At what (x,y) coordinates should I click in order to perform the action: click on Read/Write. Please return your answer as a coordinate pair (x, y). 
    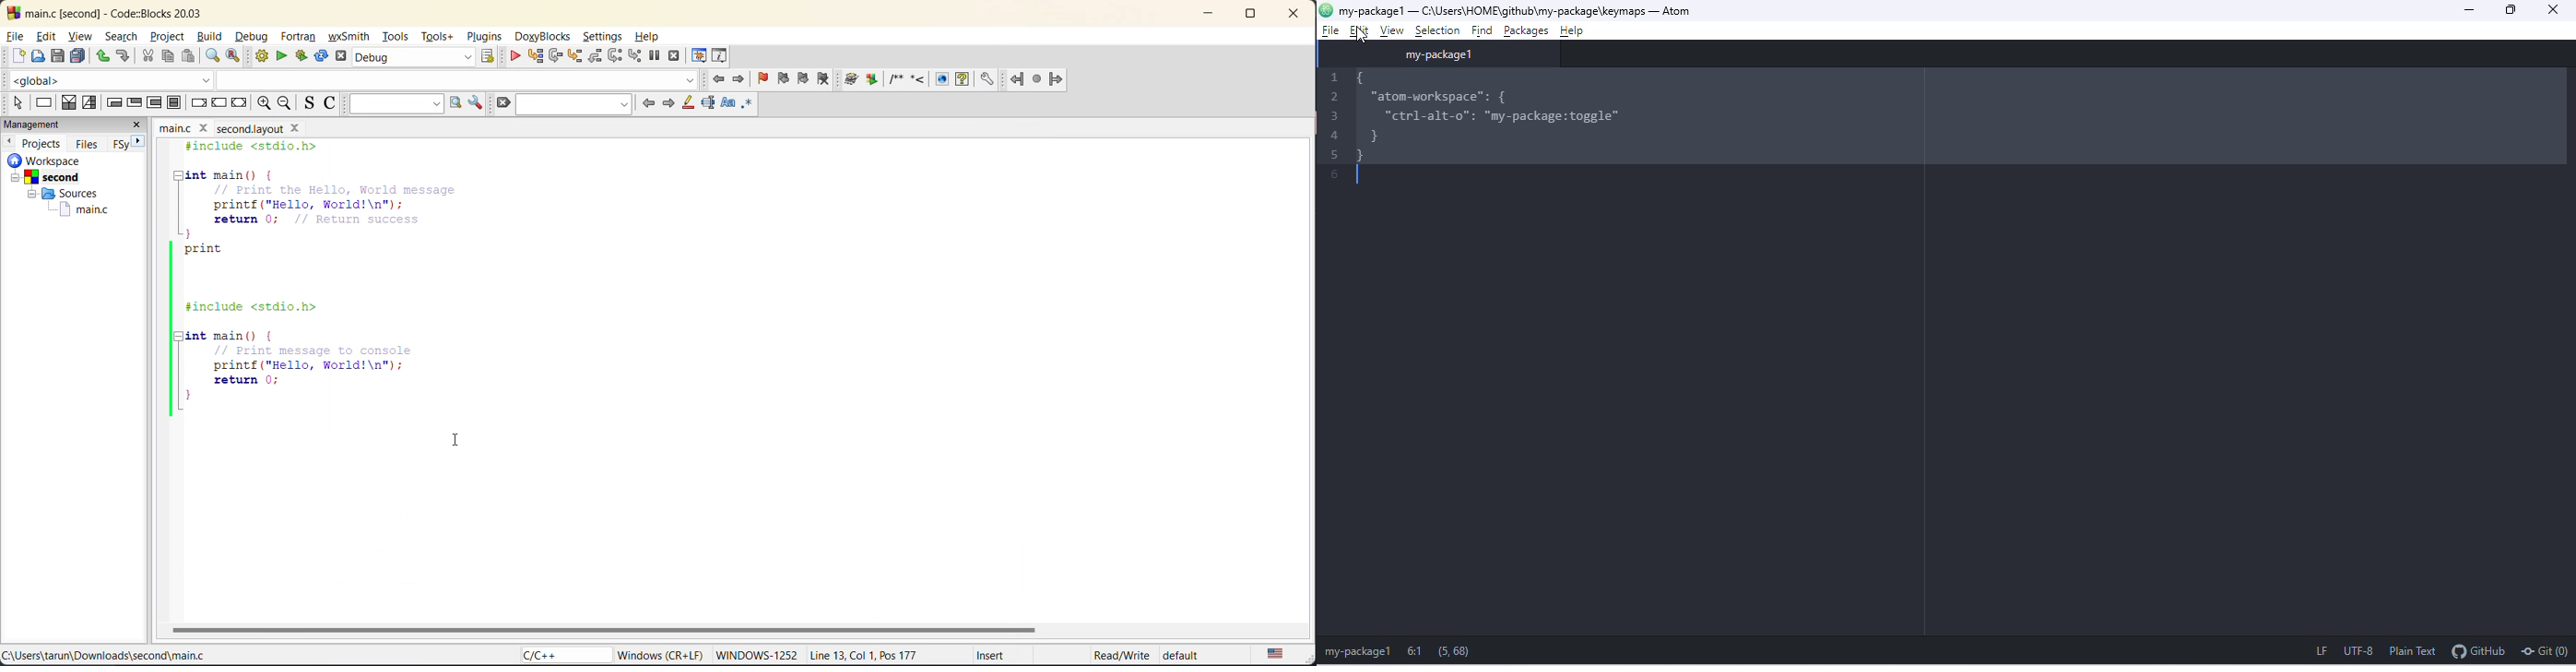
    Looking at the image, I should click on (1107, 655).